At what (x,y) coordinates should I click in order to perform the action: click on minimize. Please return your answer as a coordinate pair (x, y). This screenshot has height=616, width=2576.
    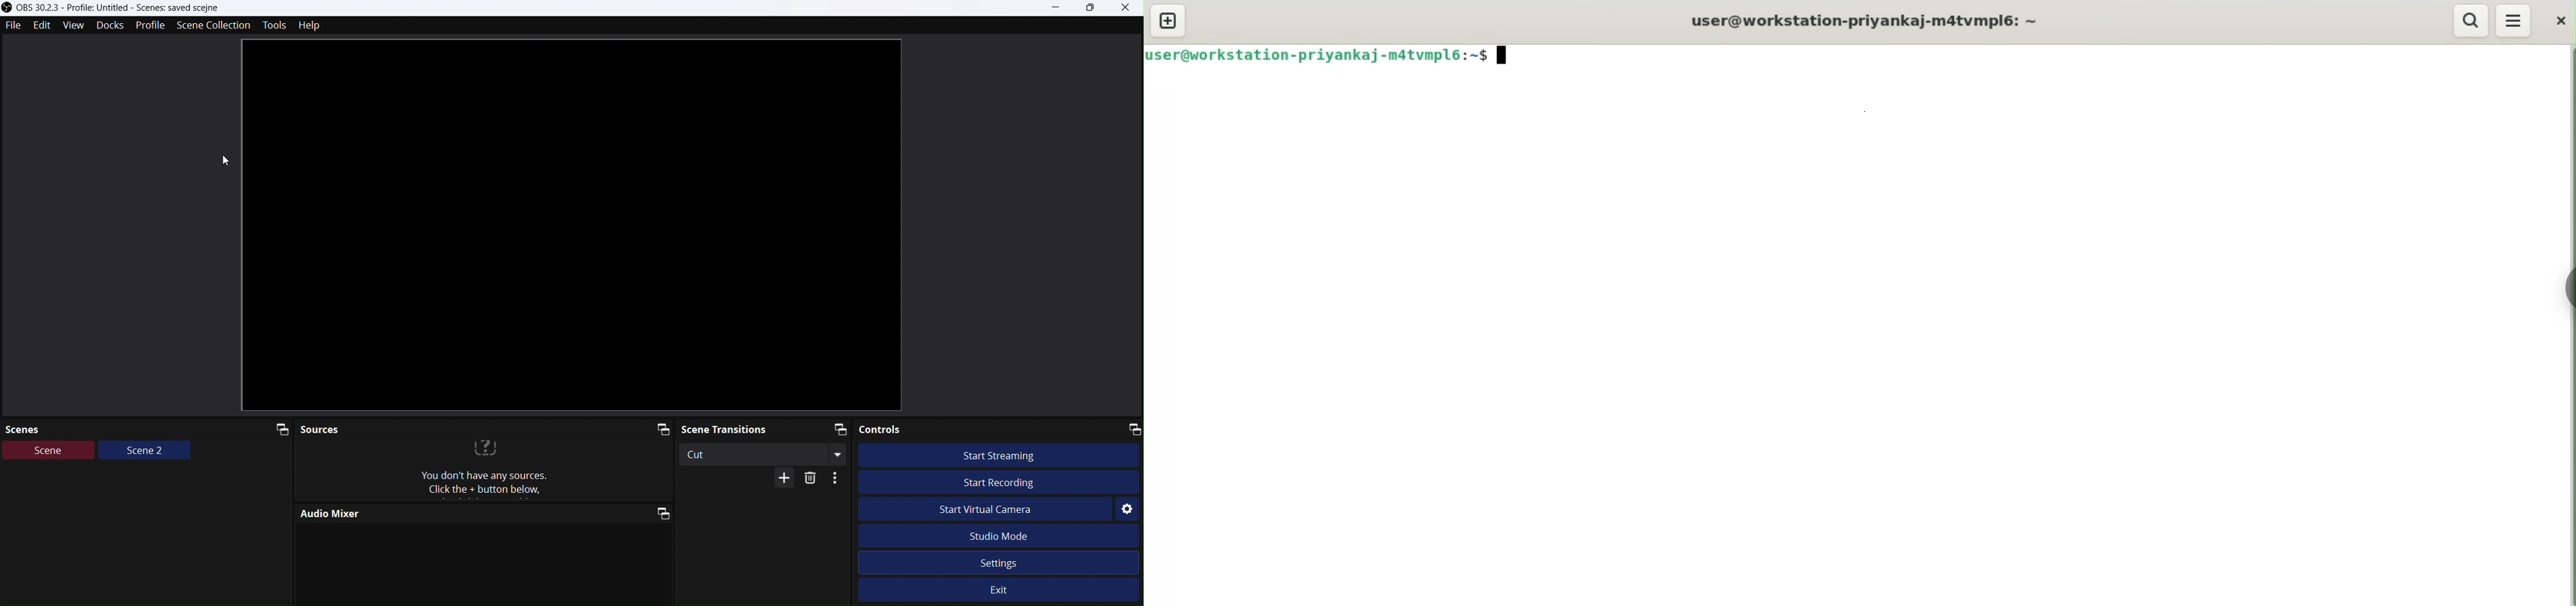
    Looking at the image, I should click on (1056, 7).